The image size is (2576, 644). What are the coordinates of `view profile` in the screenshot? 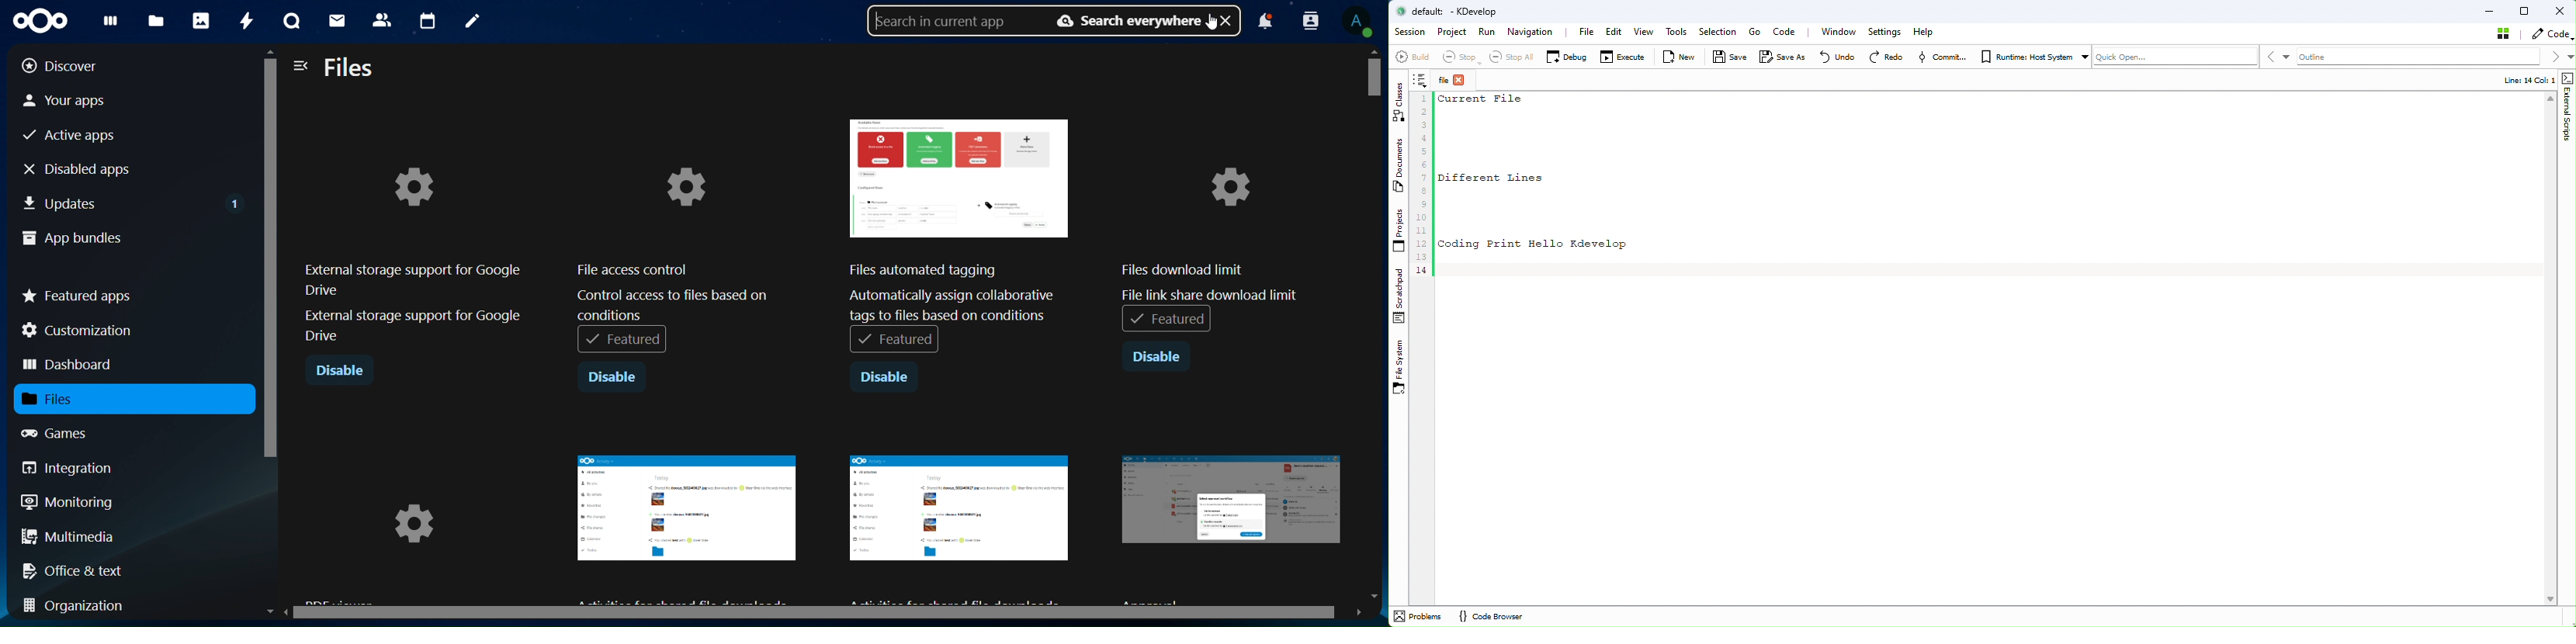 It's located at (1362, 22).